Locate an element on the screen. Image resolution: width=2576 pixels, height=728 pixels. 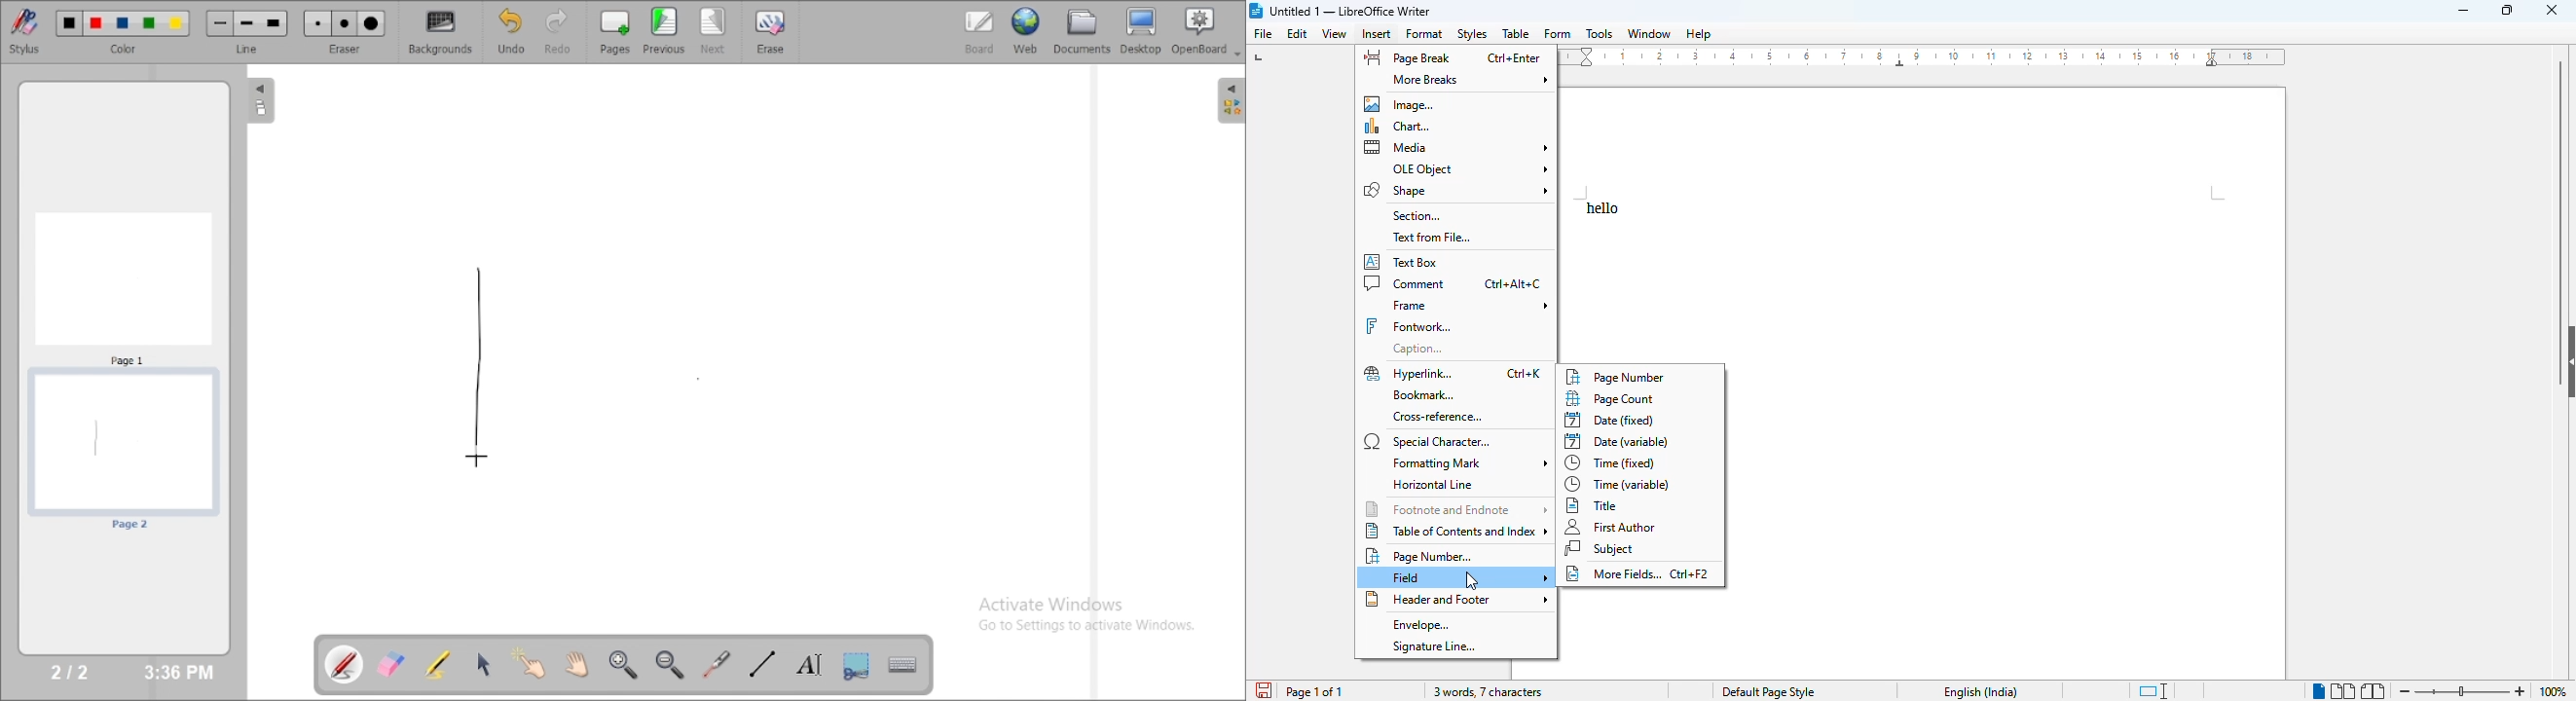
field is located at coordinates (1469, 577).